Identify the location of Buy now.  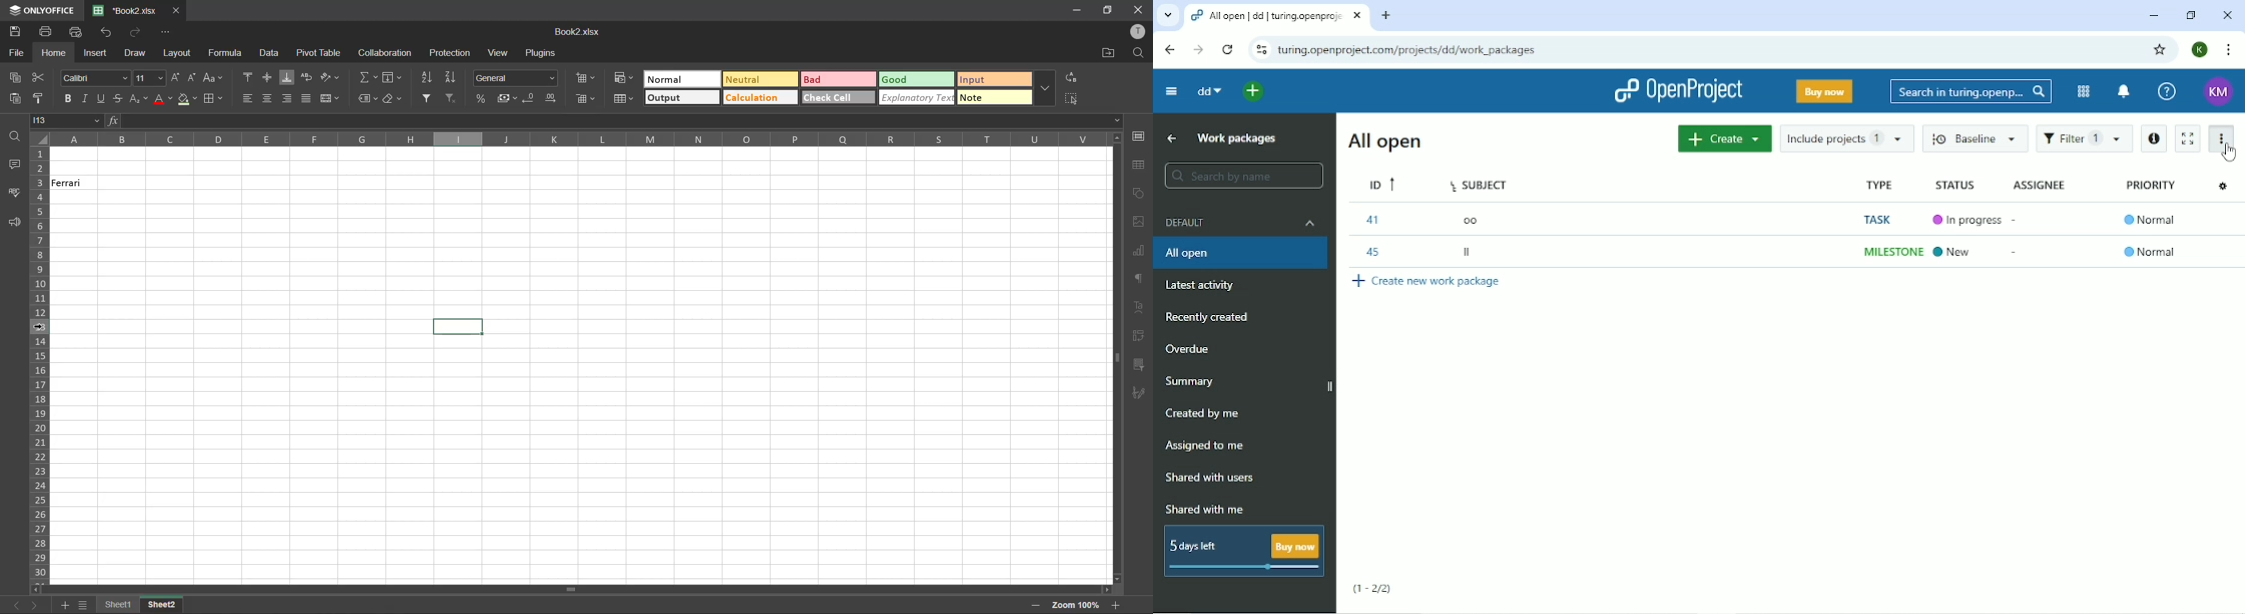
(1824, 91).